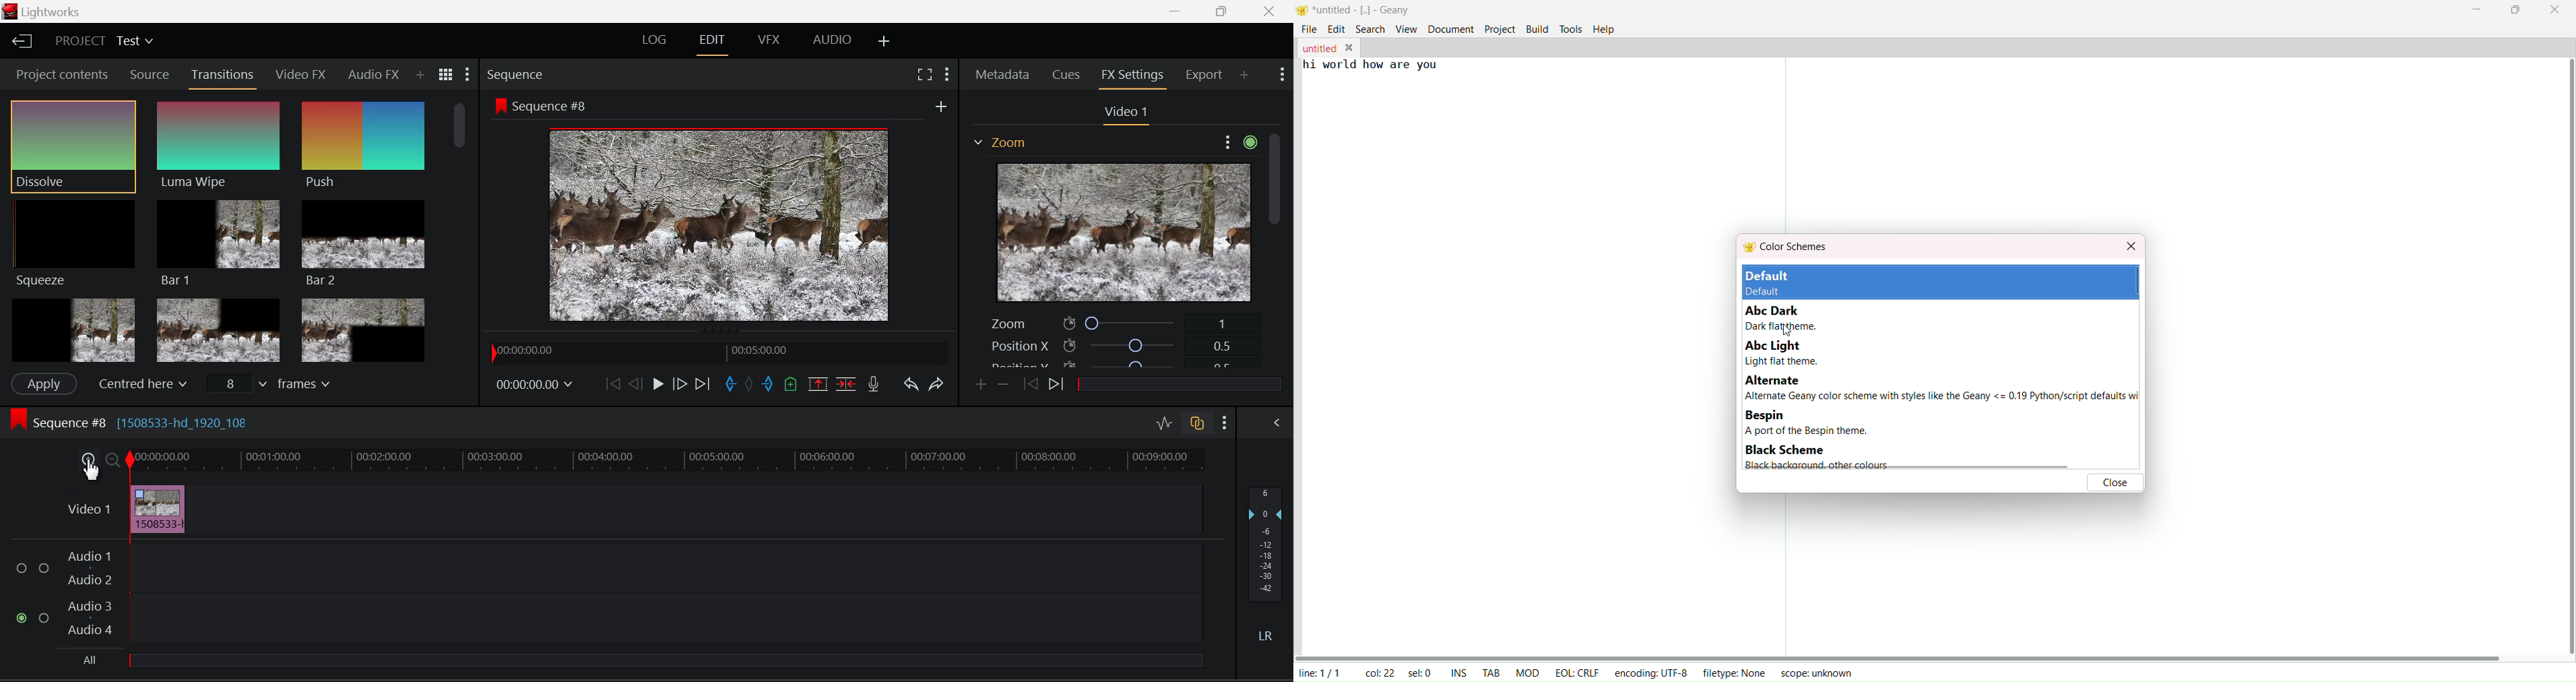 This screenshot has height=700, width=2576. What do you see at coordinates (935, 383) in the screenshot?
I see `Redo` at bounding box center [935, 383].